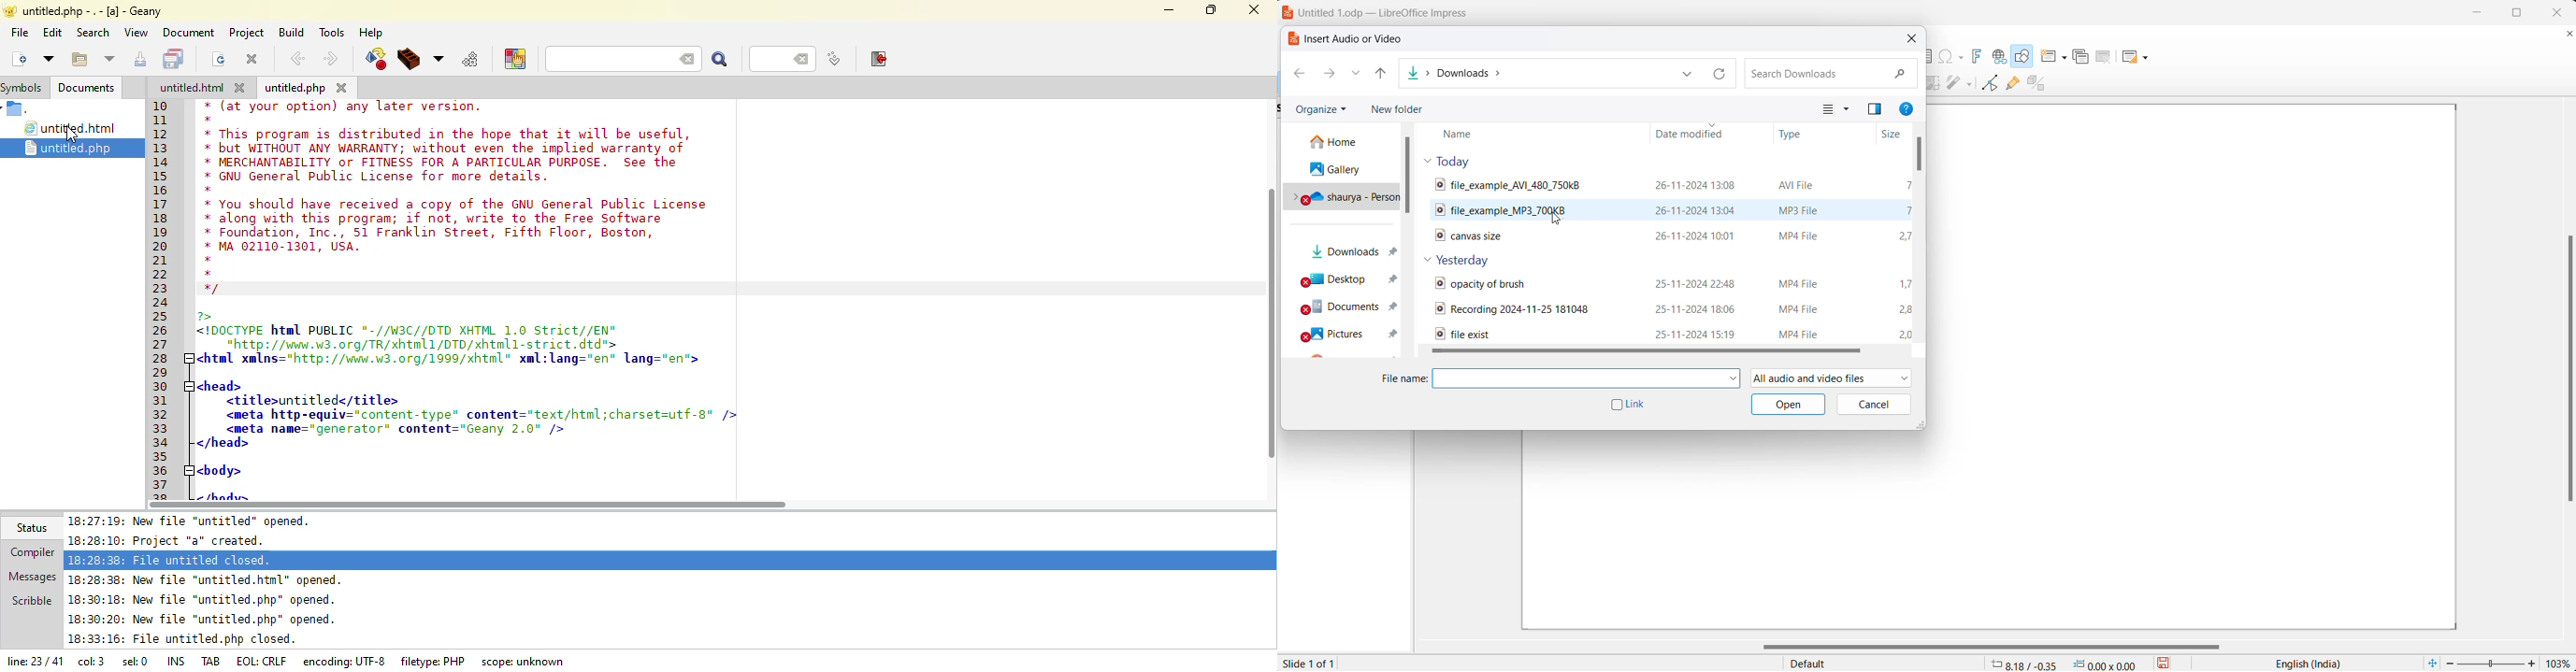 This screenshot has width=2576, height=672. I want to click on audio file modification date, so click(1697, 208).